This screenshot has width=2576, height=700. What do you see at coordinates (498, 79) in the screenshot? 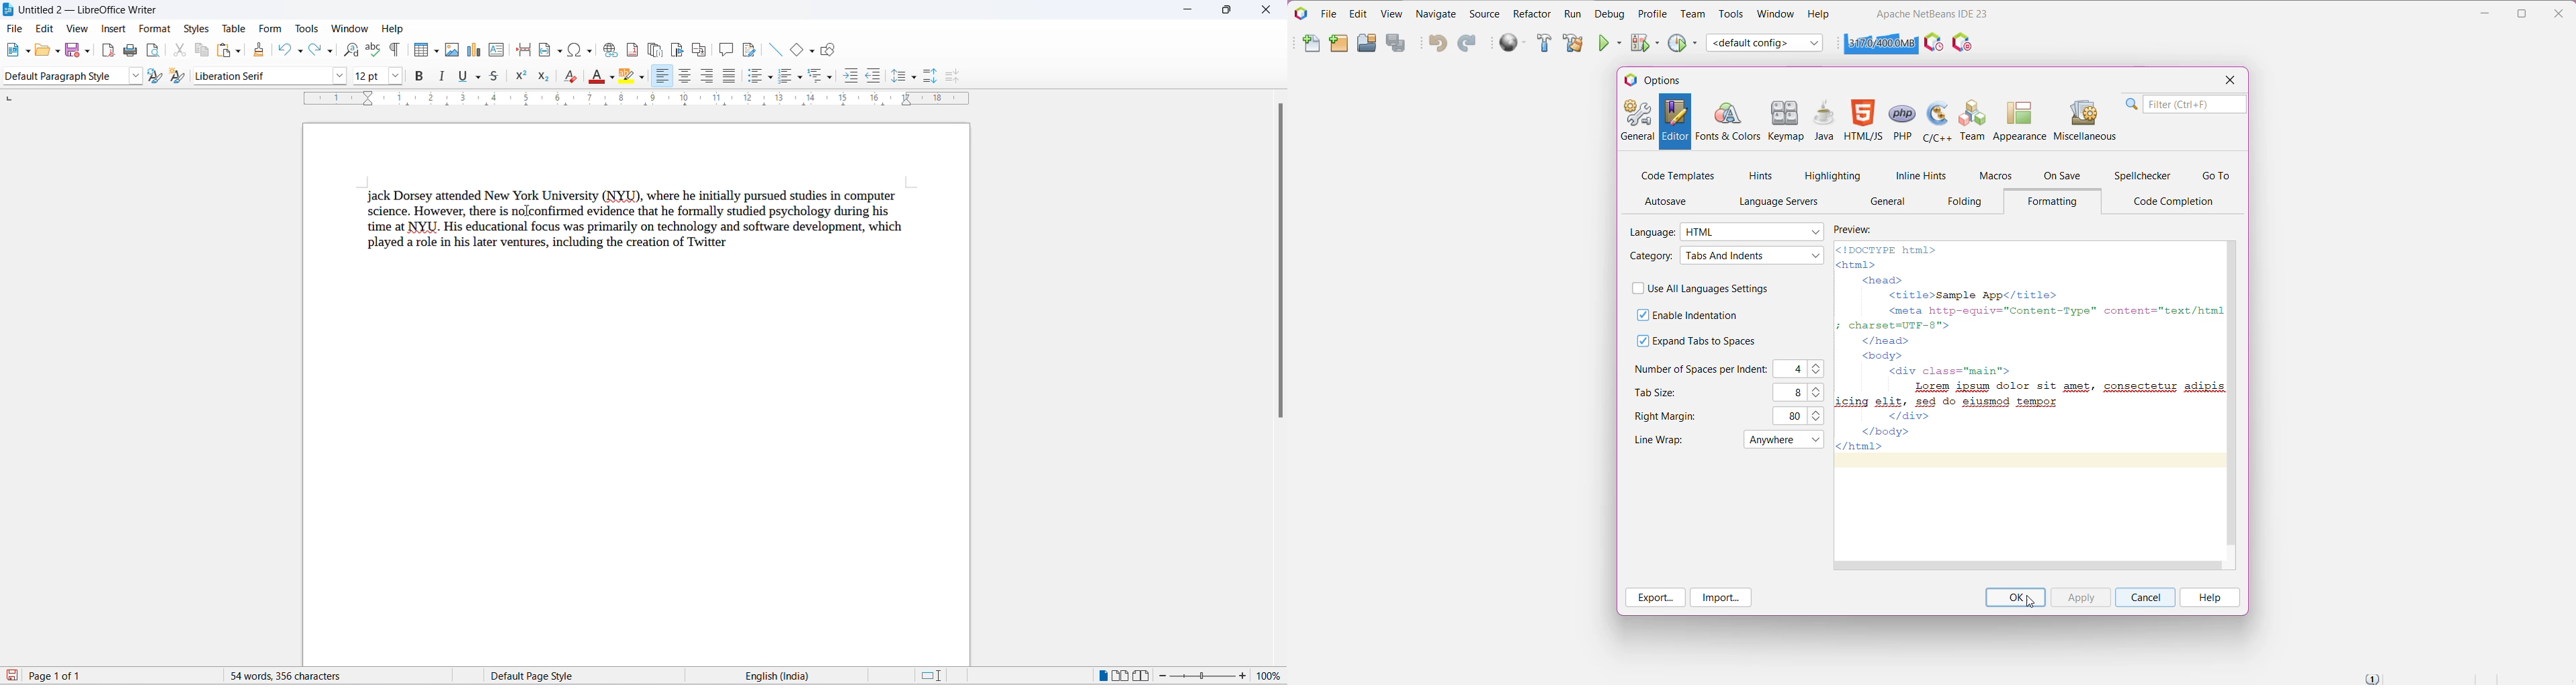
I see `strike through` at bounding box center [498, 79].